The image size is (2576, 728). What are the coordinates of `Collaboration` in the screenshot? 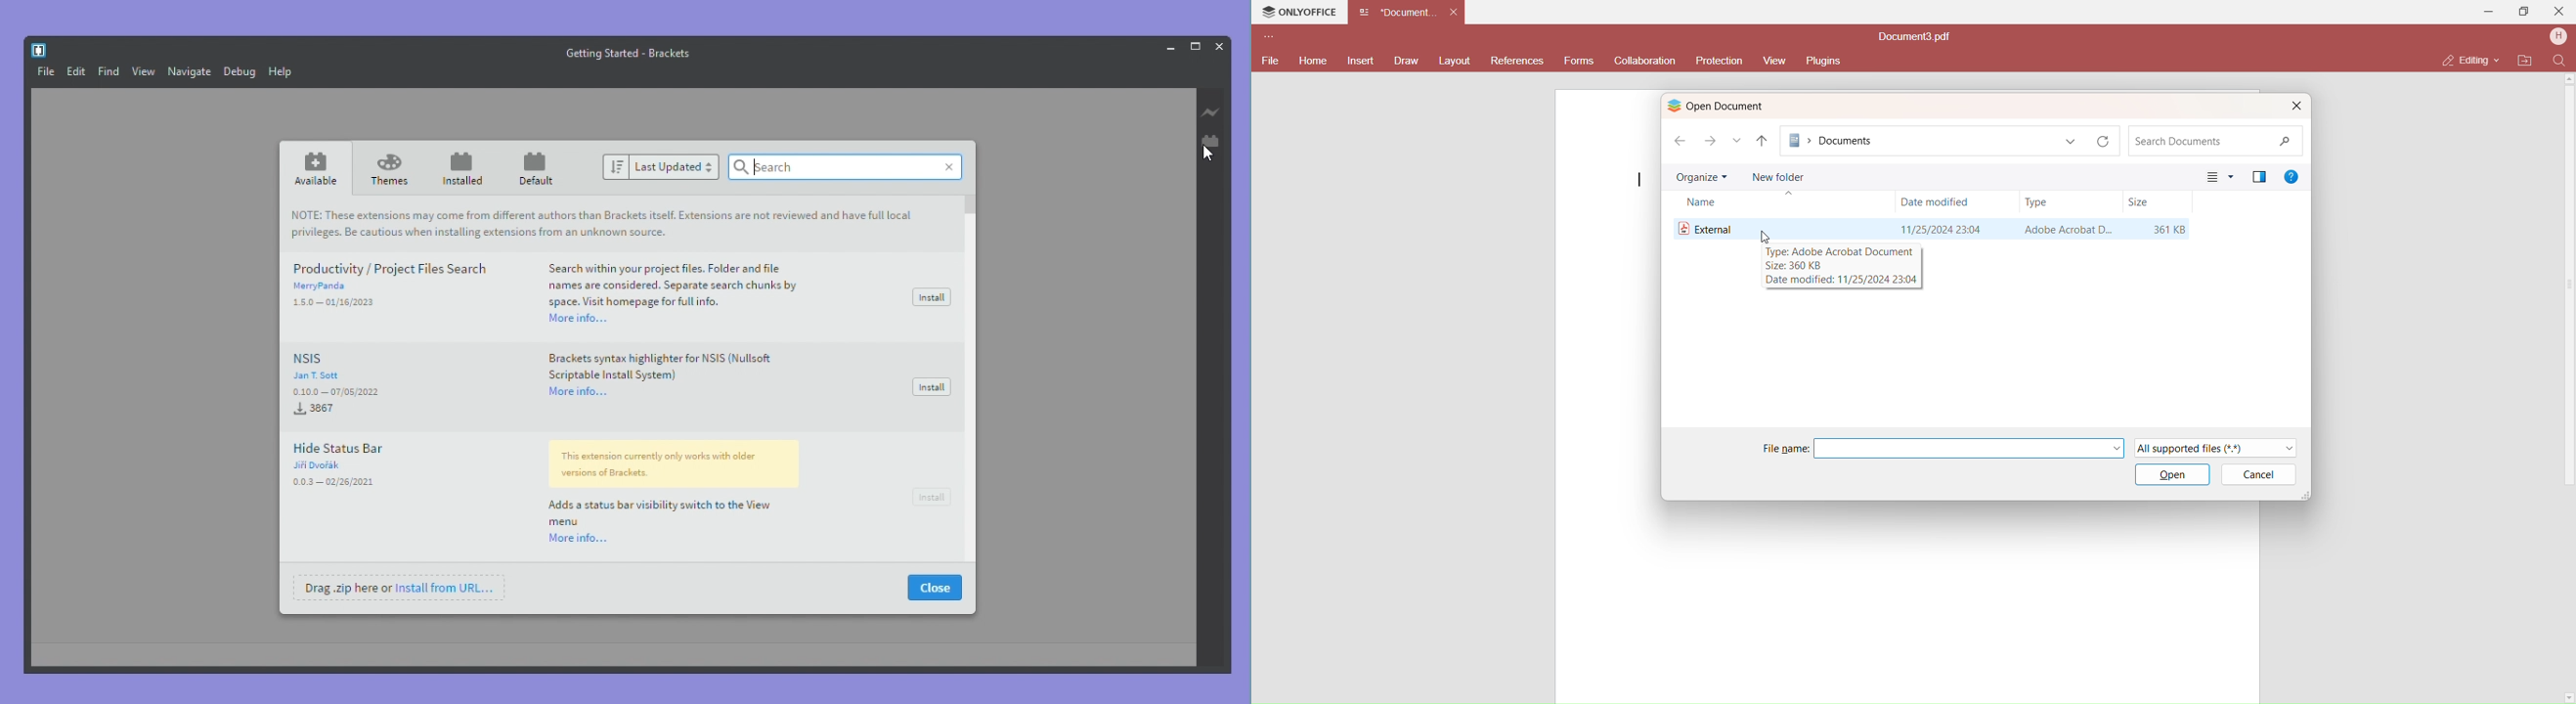 It's located at (1647, 61).